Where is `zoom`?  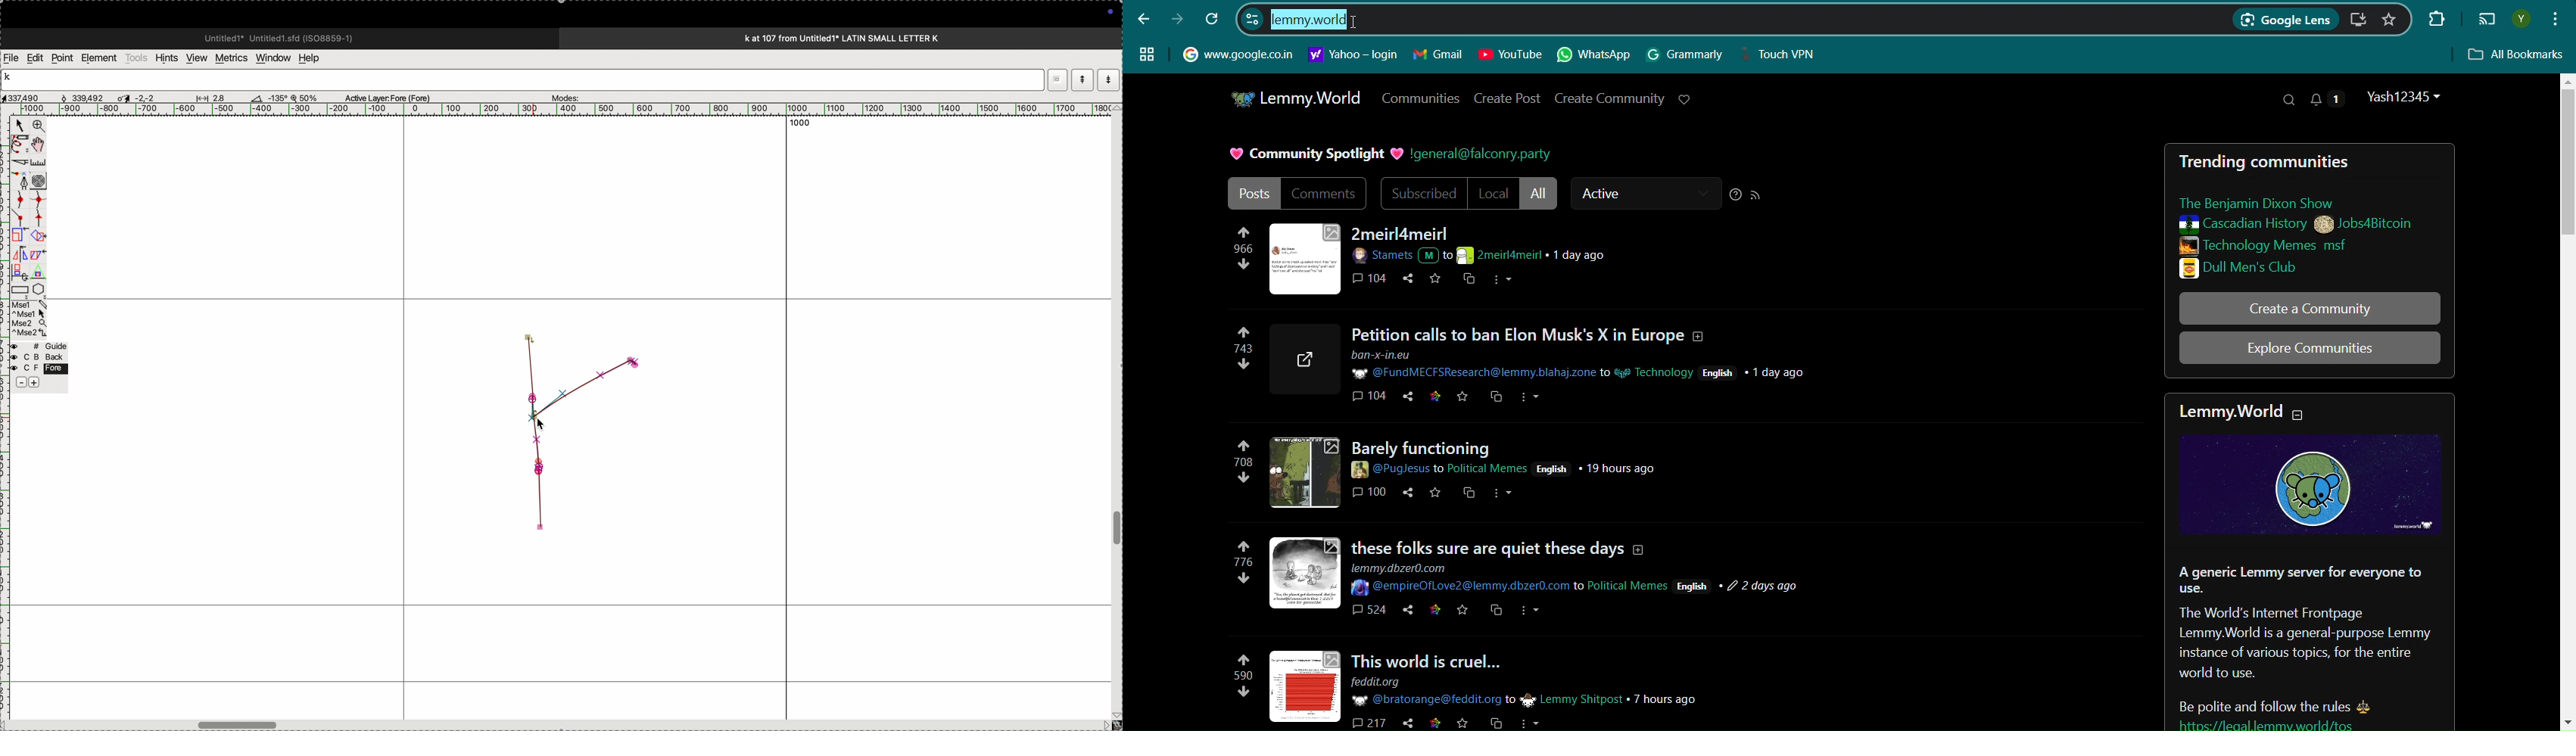
zoom is located at coordinates (37, 127).